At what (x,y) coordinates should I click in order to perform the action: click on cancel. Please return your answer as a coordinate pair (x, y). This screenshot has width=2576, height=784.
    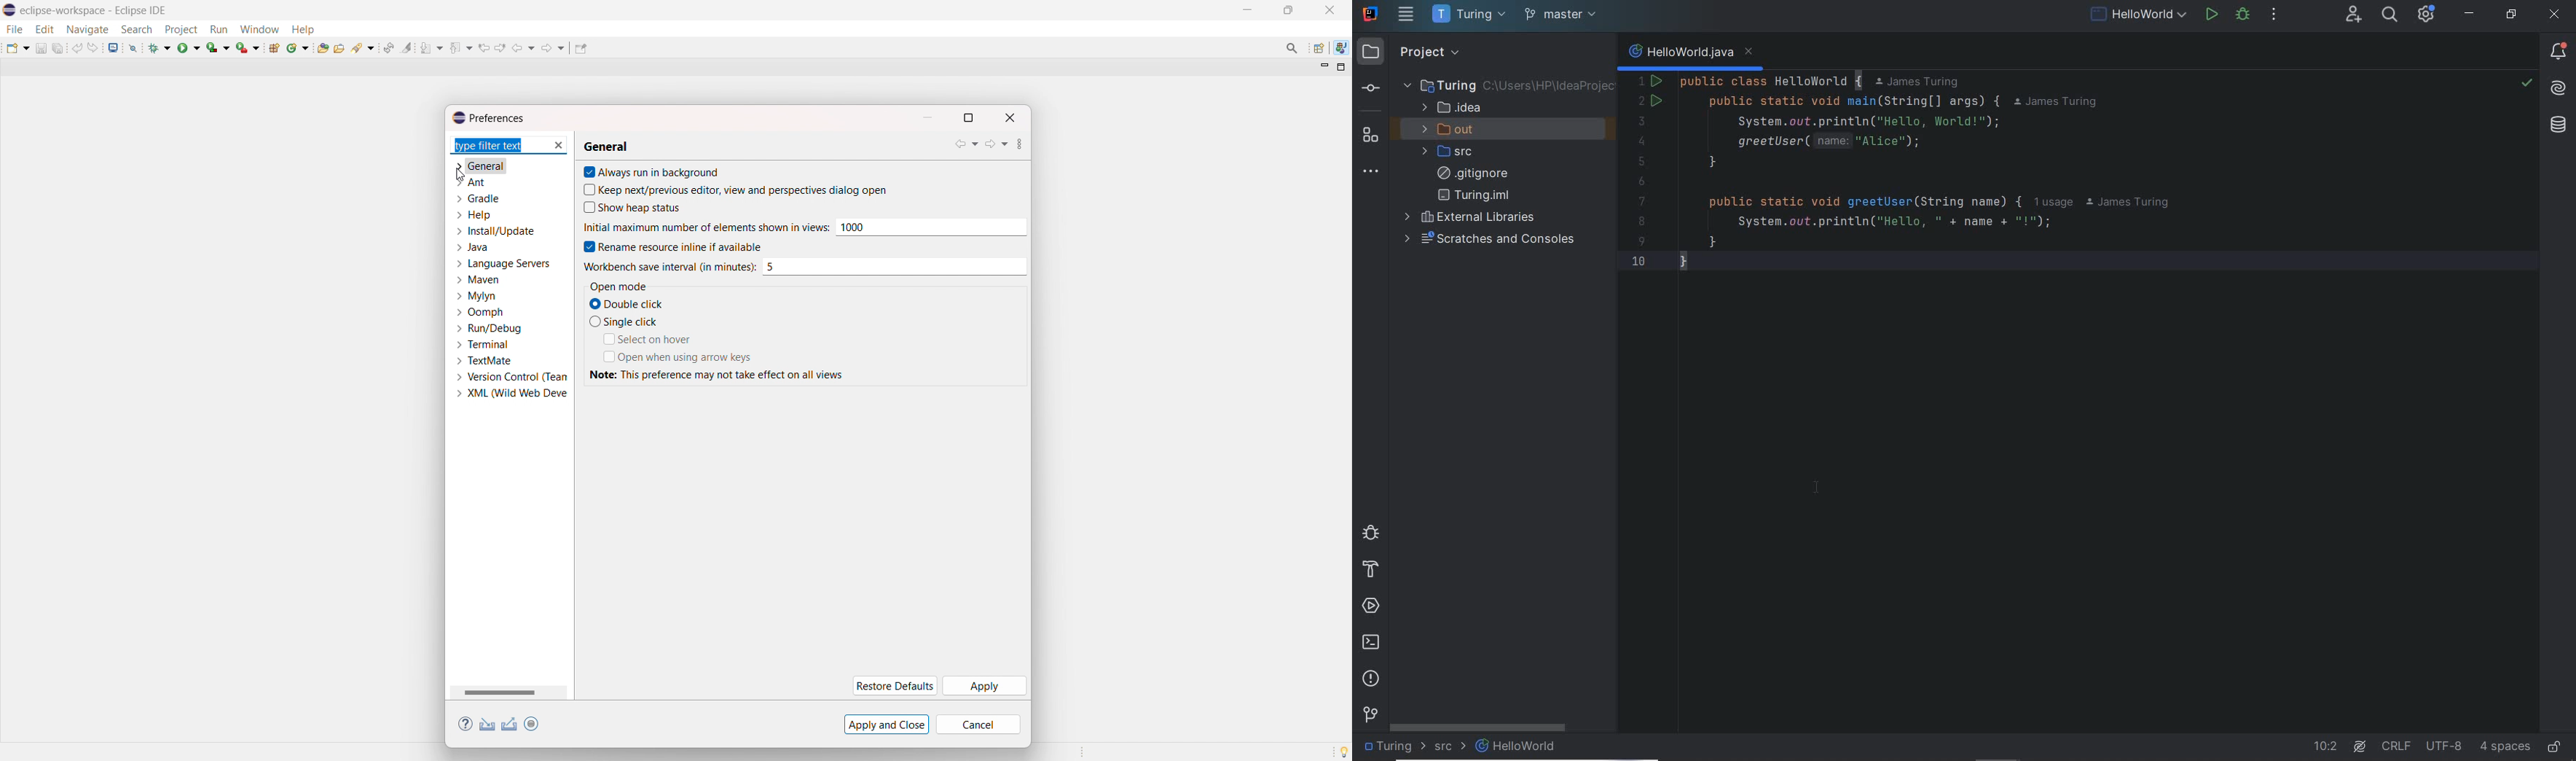
    Looking at the image, I should click on (978, 724).